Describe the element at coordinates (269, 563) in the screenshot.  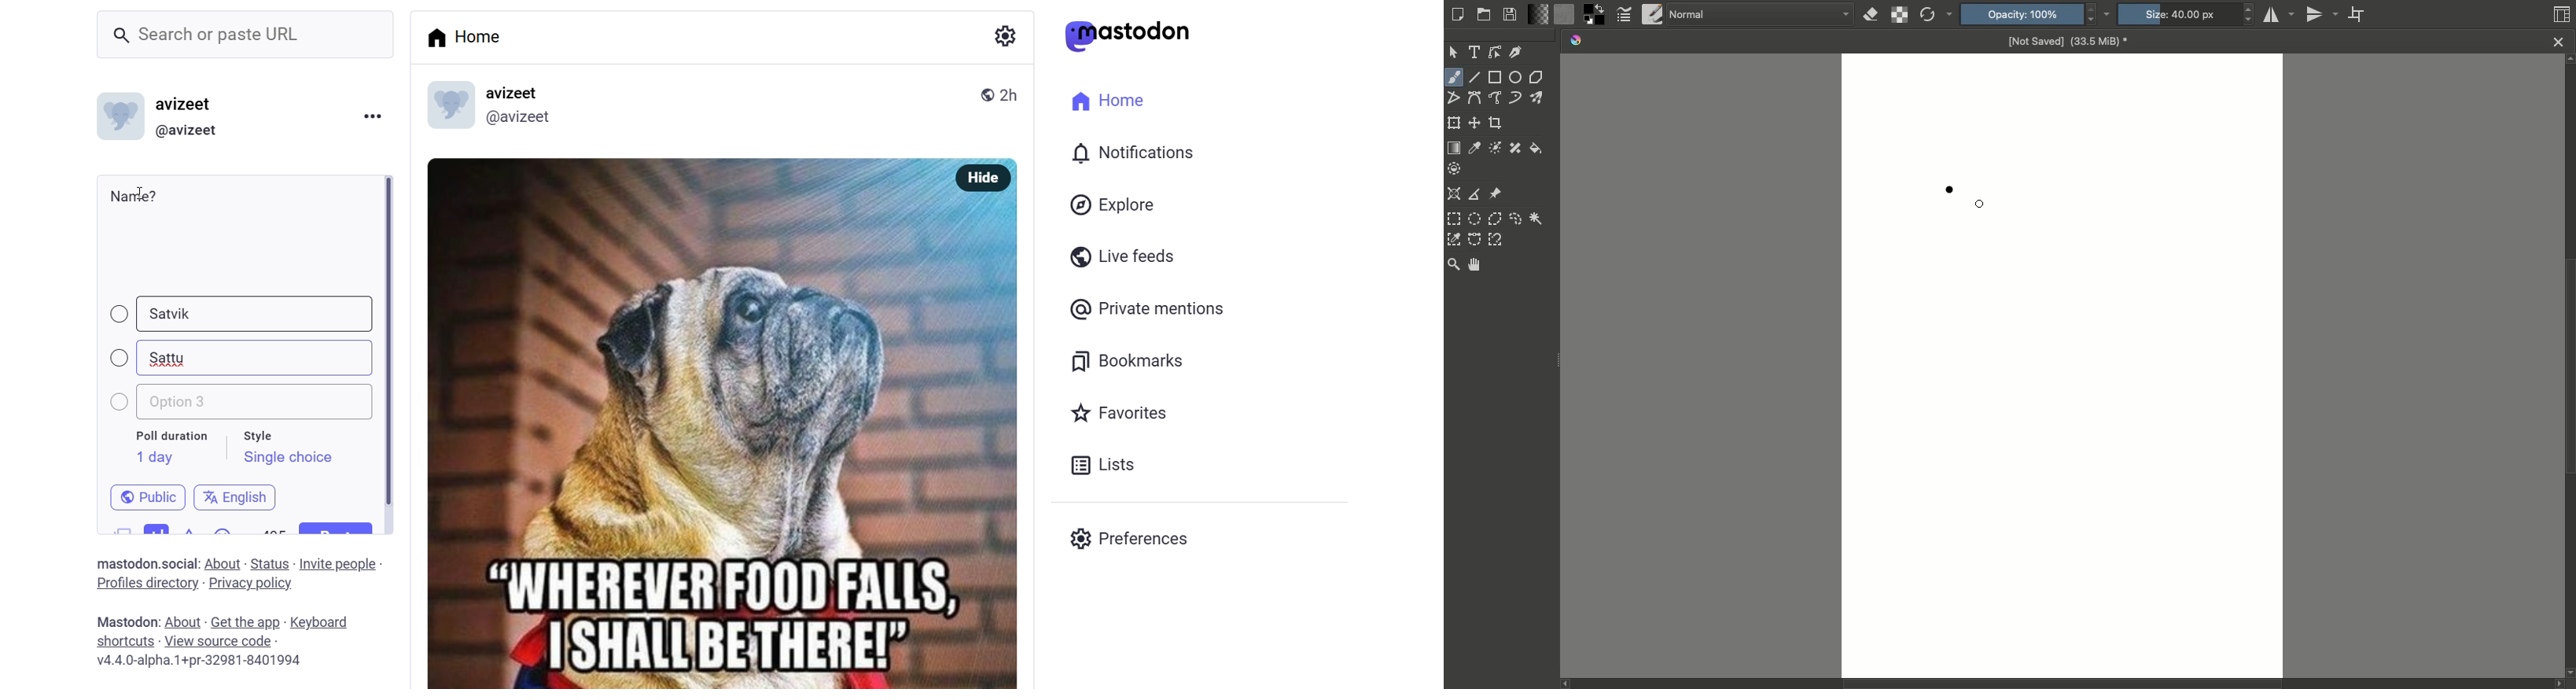
I see `status` at that location.